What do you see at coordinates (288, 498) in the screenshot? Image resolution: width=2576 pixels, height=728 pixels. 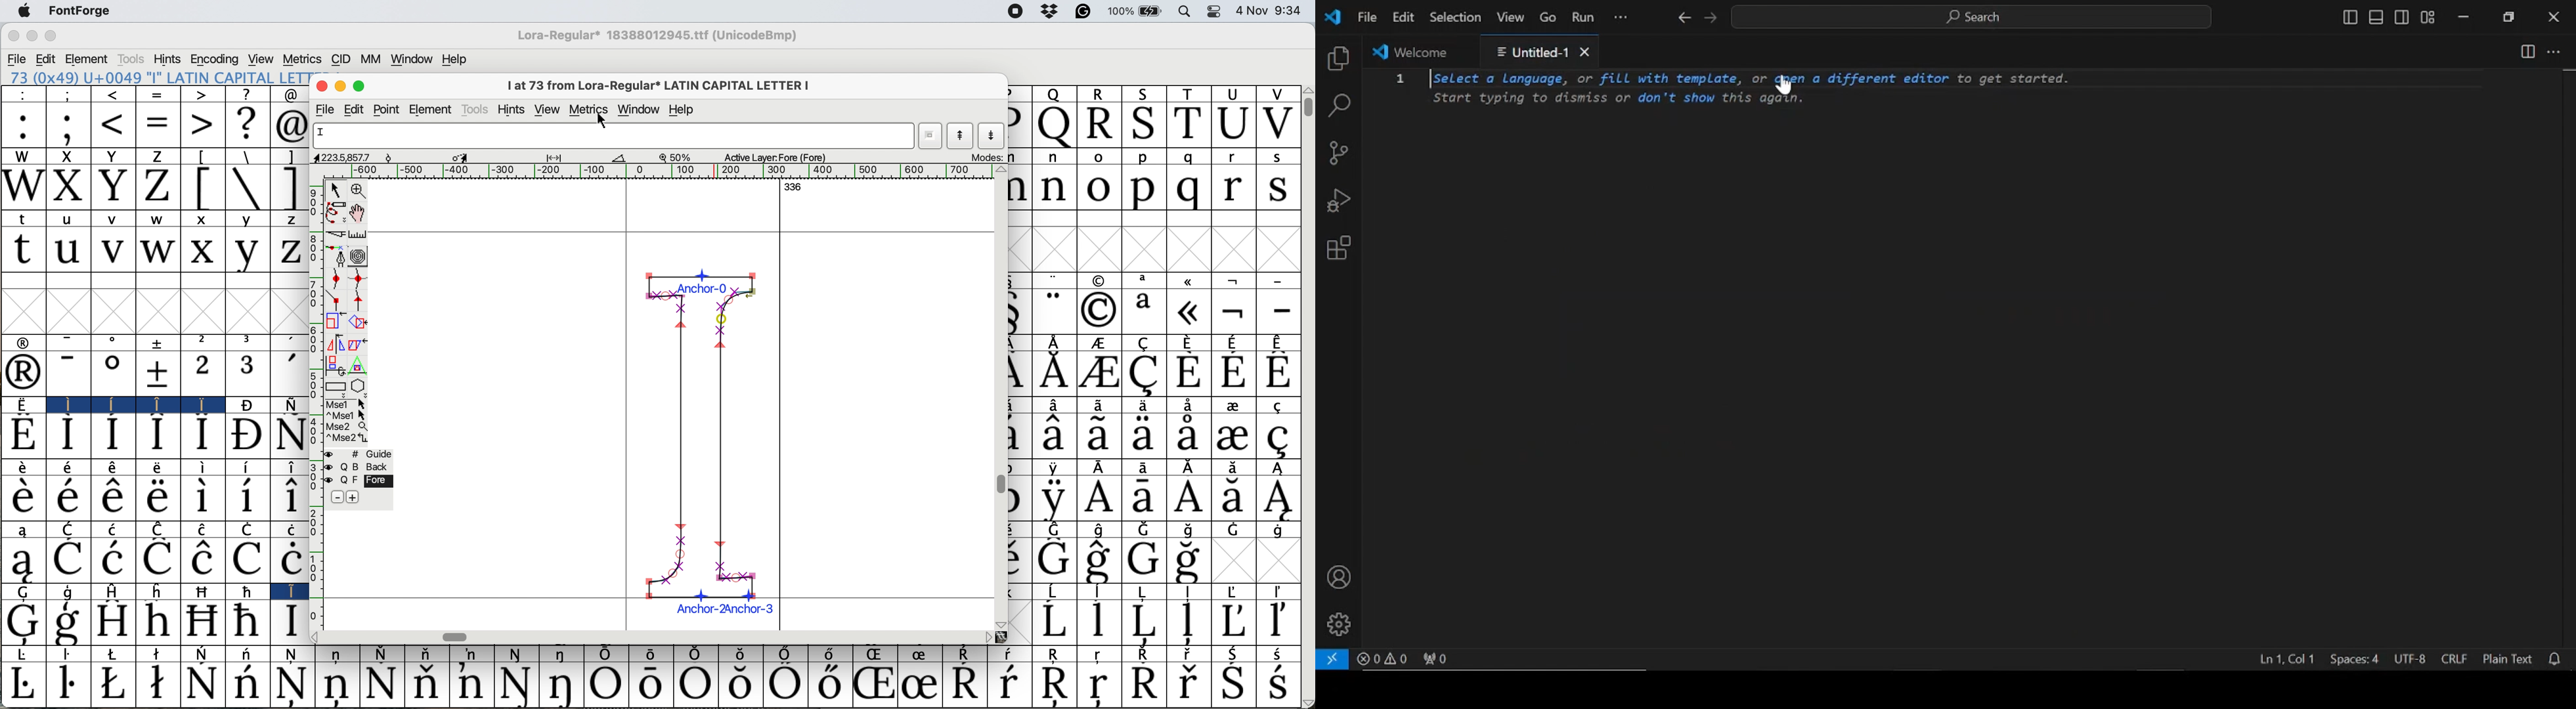 I see `Symbol` at bounding box center [288, 498].